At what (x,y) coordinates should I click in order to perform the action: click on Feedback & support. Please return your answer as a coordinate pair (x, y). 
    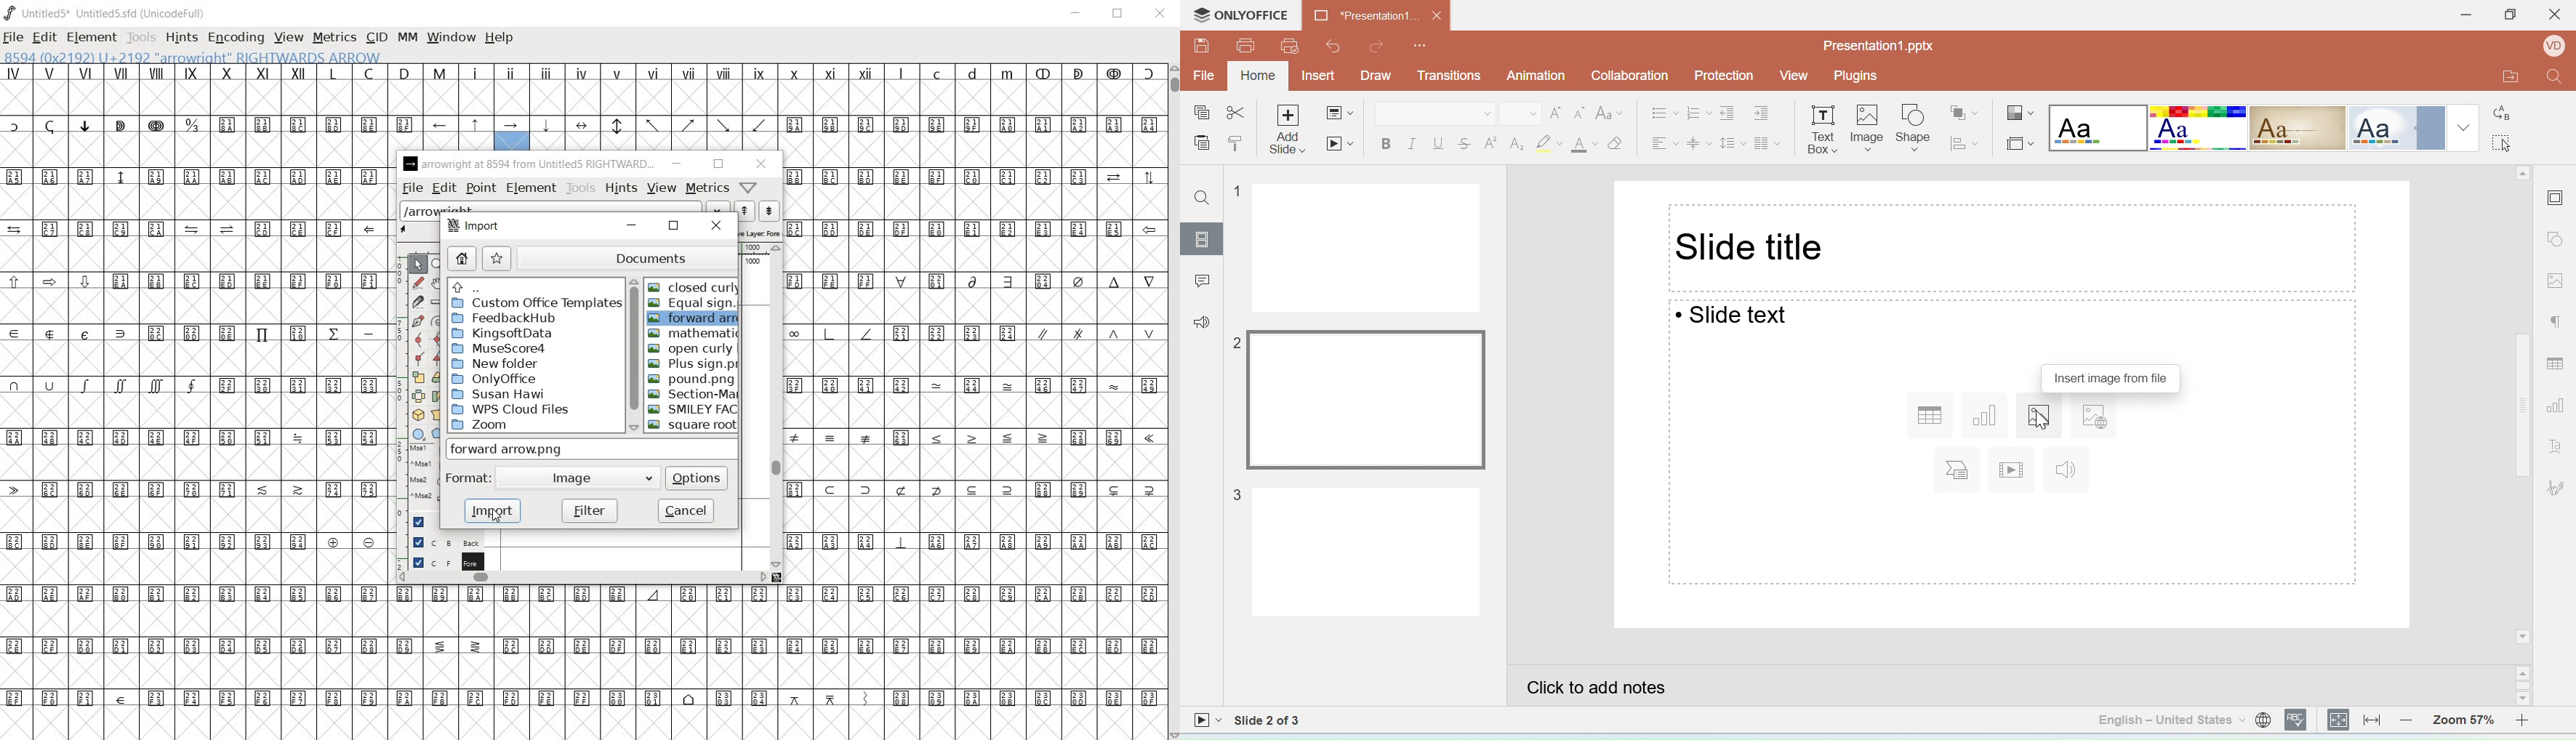
    Looking at the image, I should click on (1201, 321).